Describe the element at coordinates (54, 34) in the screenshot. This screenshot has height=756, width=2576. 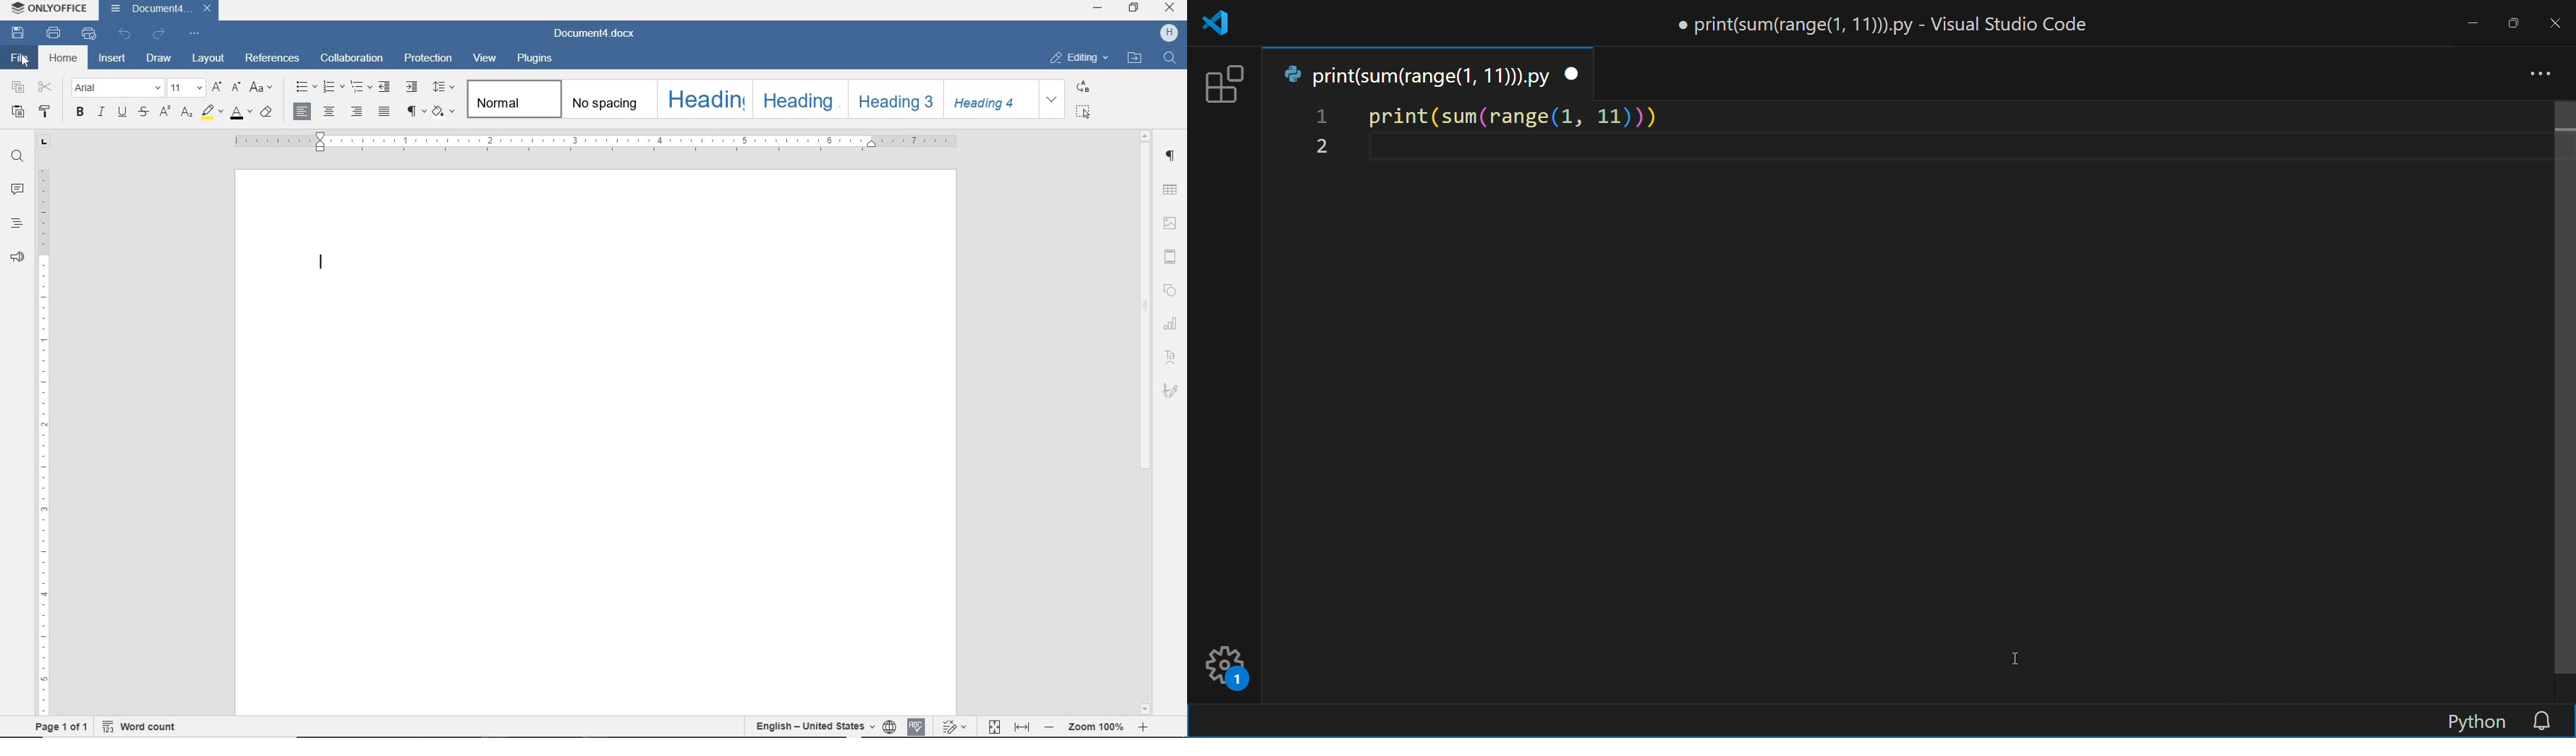
I see `print file` at that location.